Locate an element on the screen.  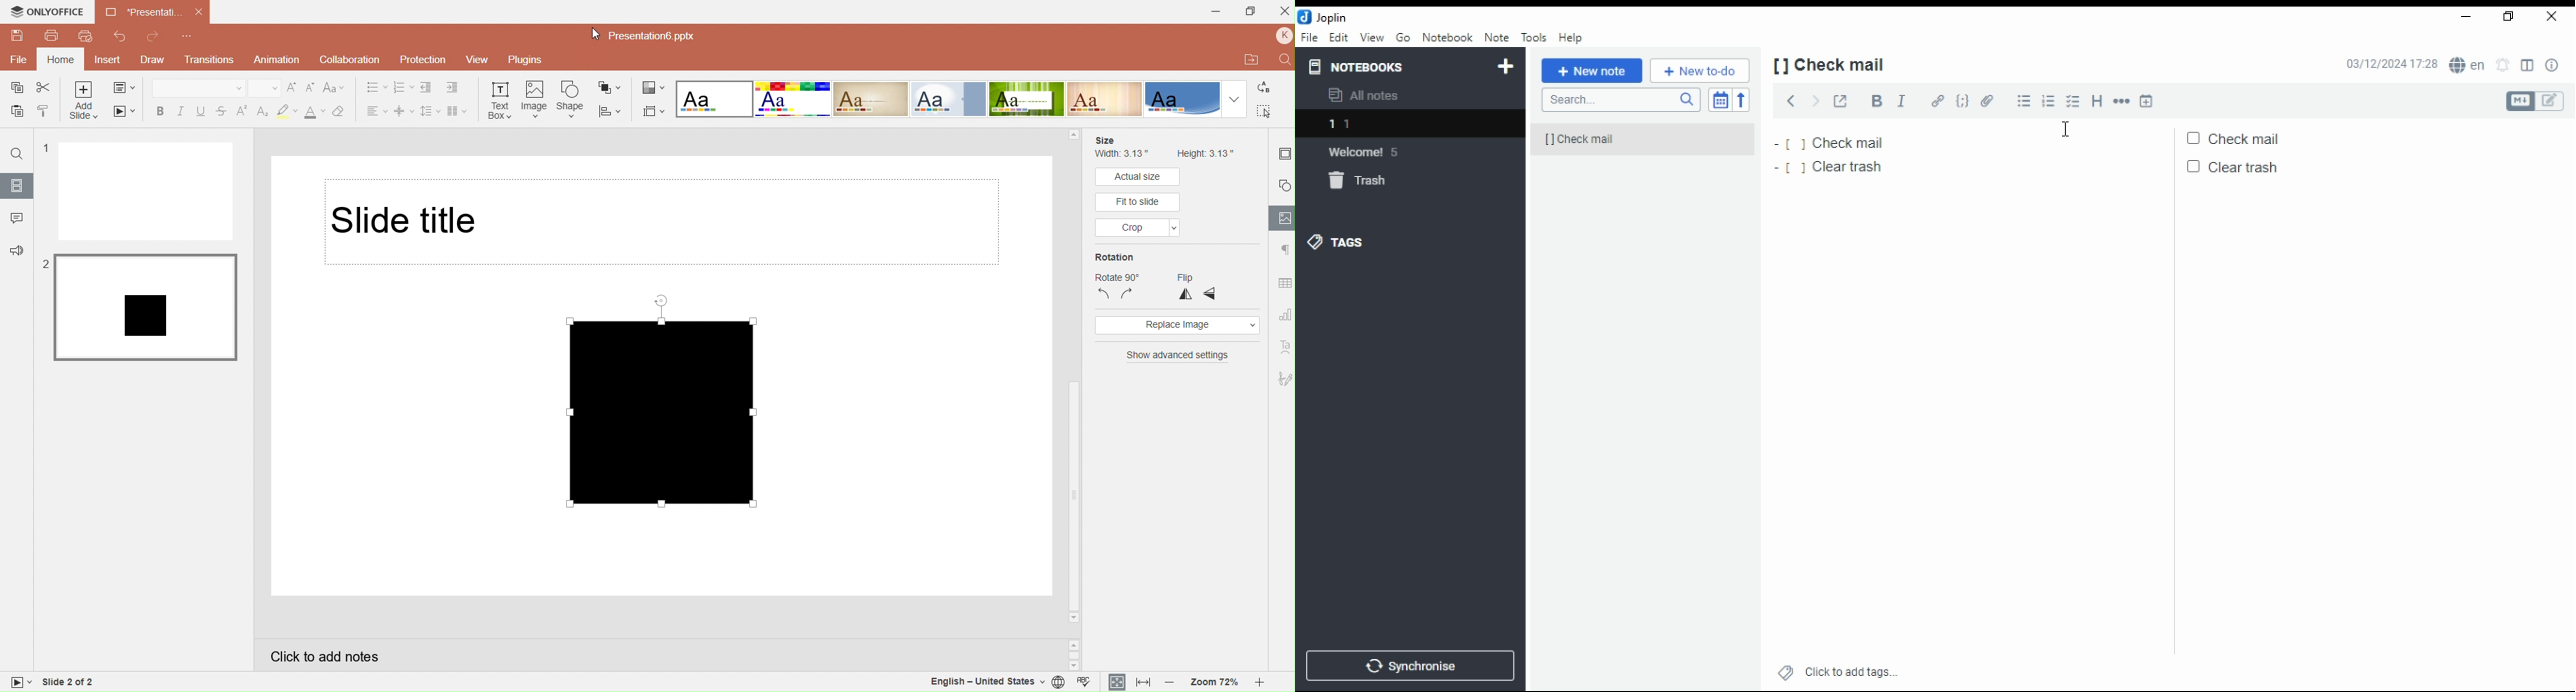
clear trash is located at coordinates (1835, 170).